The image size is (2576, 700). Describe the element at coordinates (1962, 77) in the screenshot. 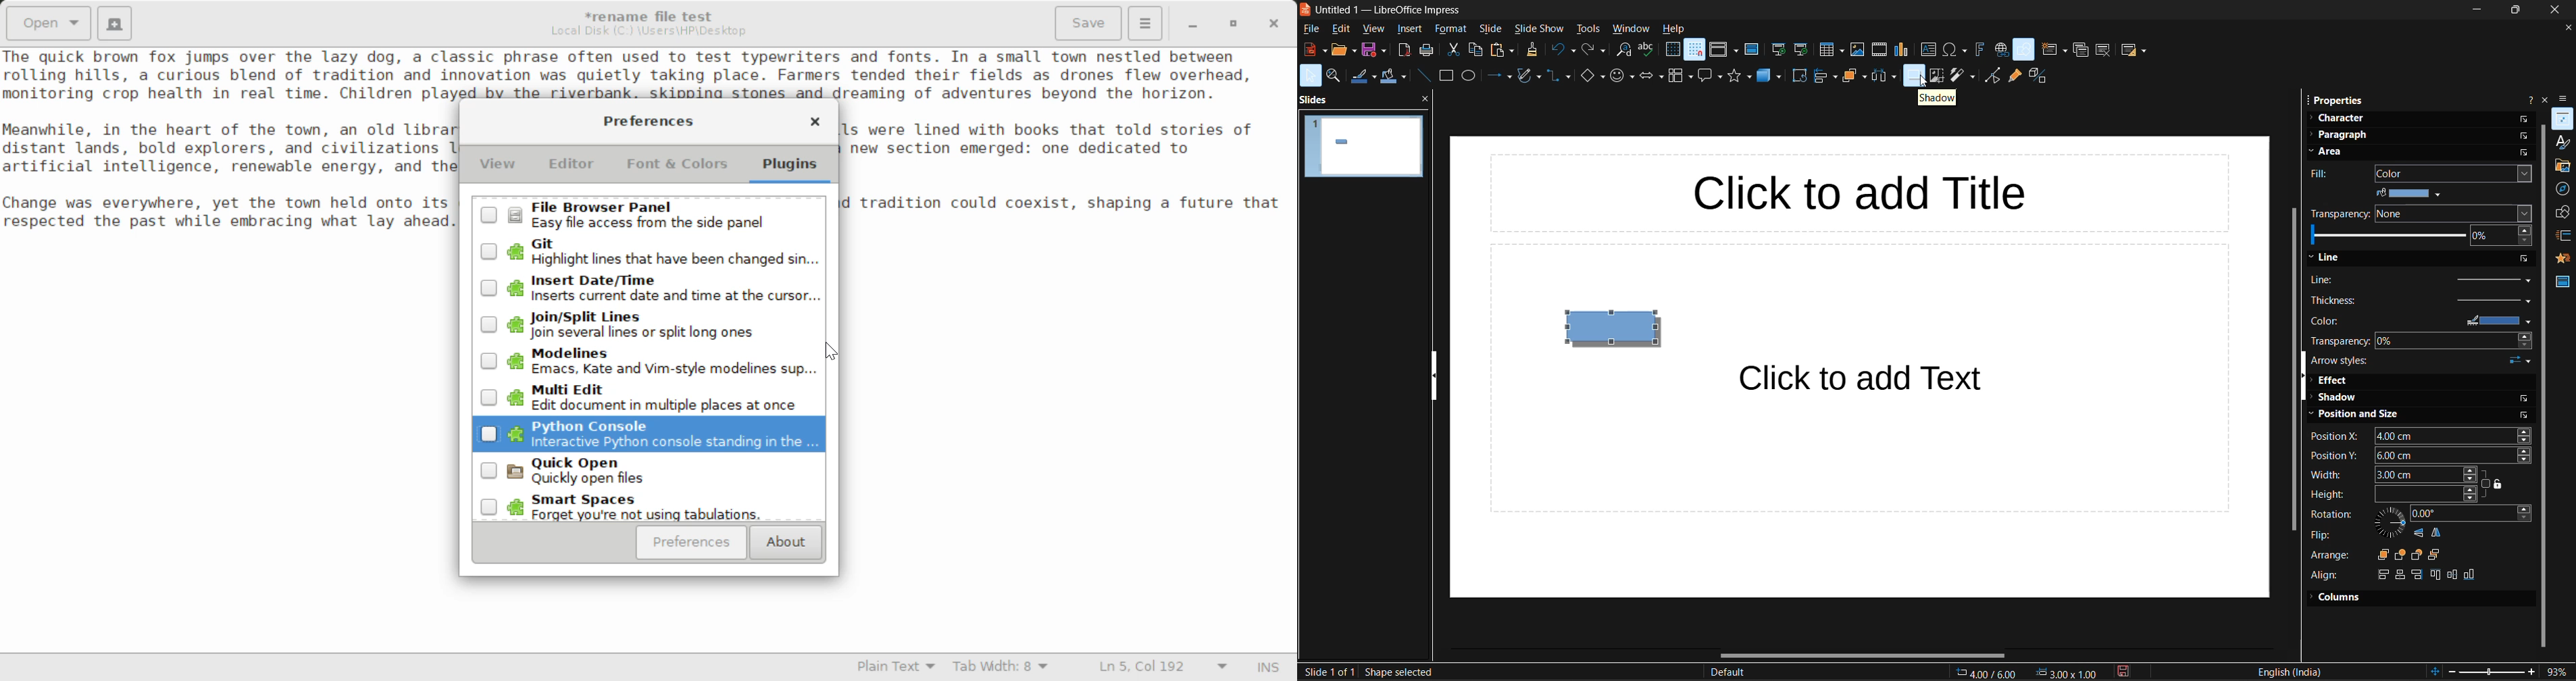

I see `filter` at that location.